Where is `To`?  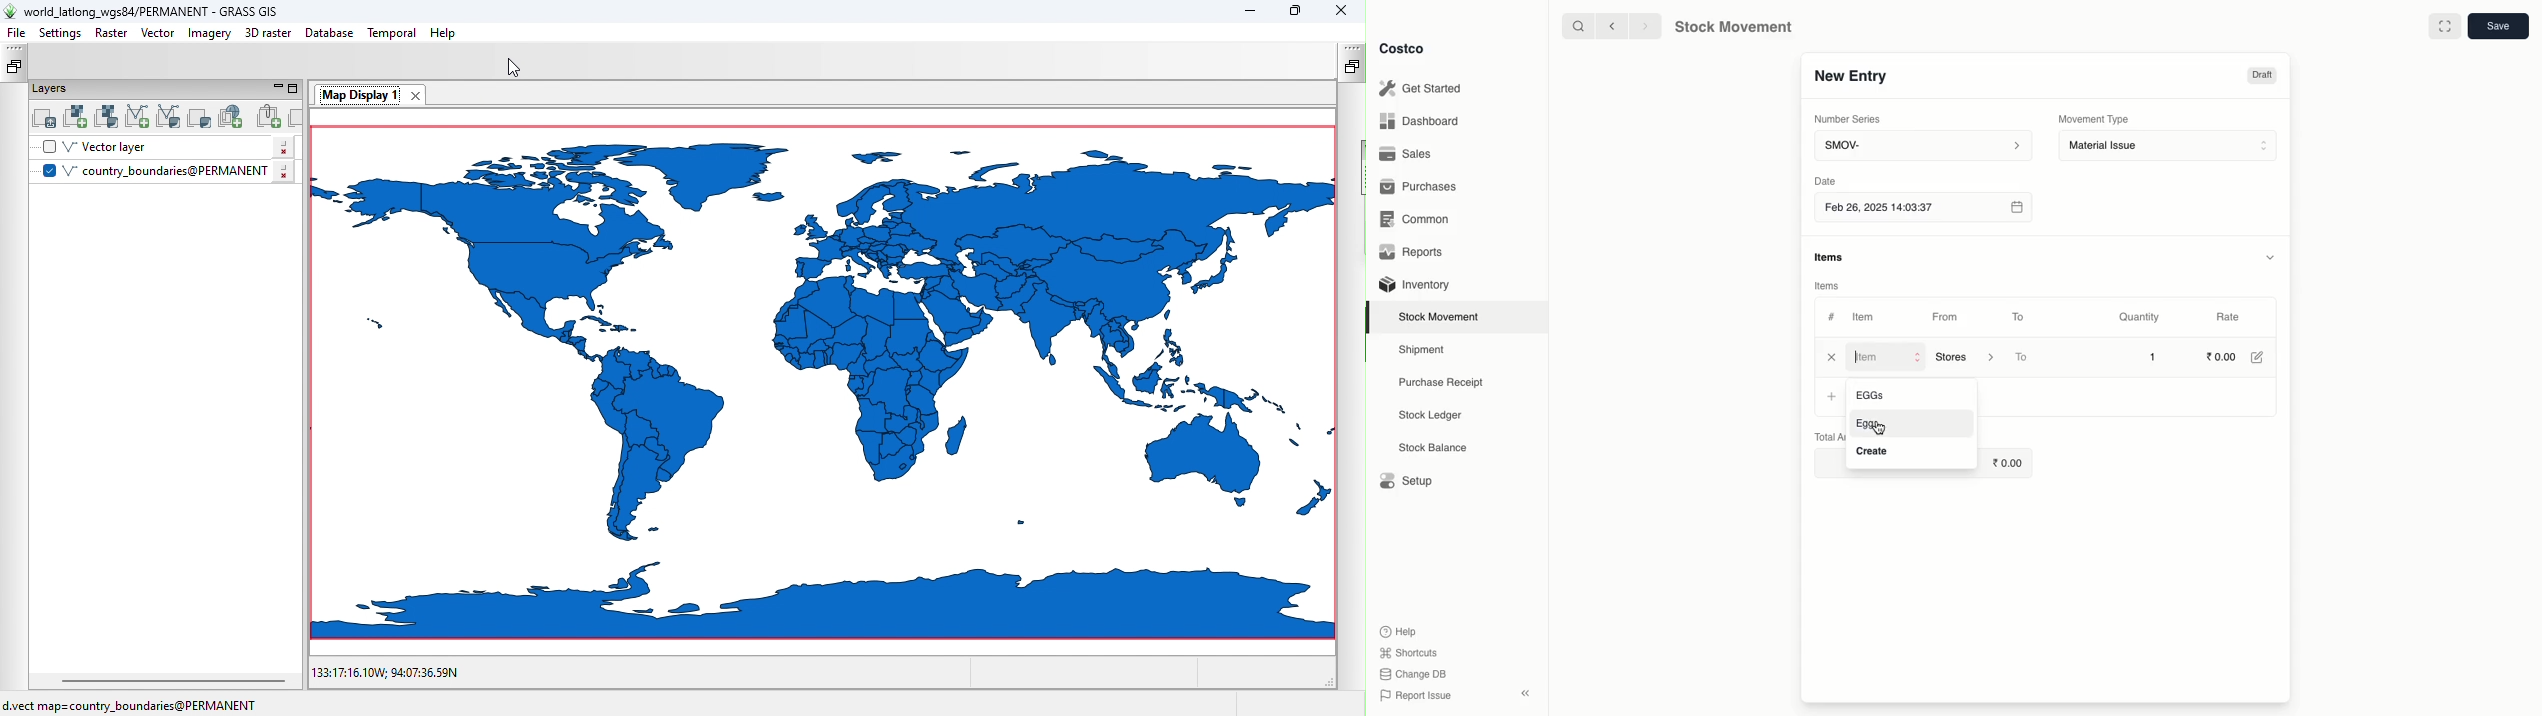 To is located at coordinates (2019, 316).